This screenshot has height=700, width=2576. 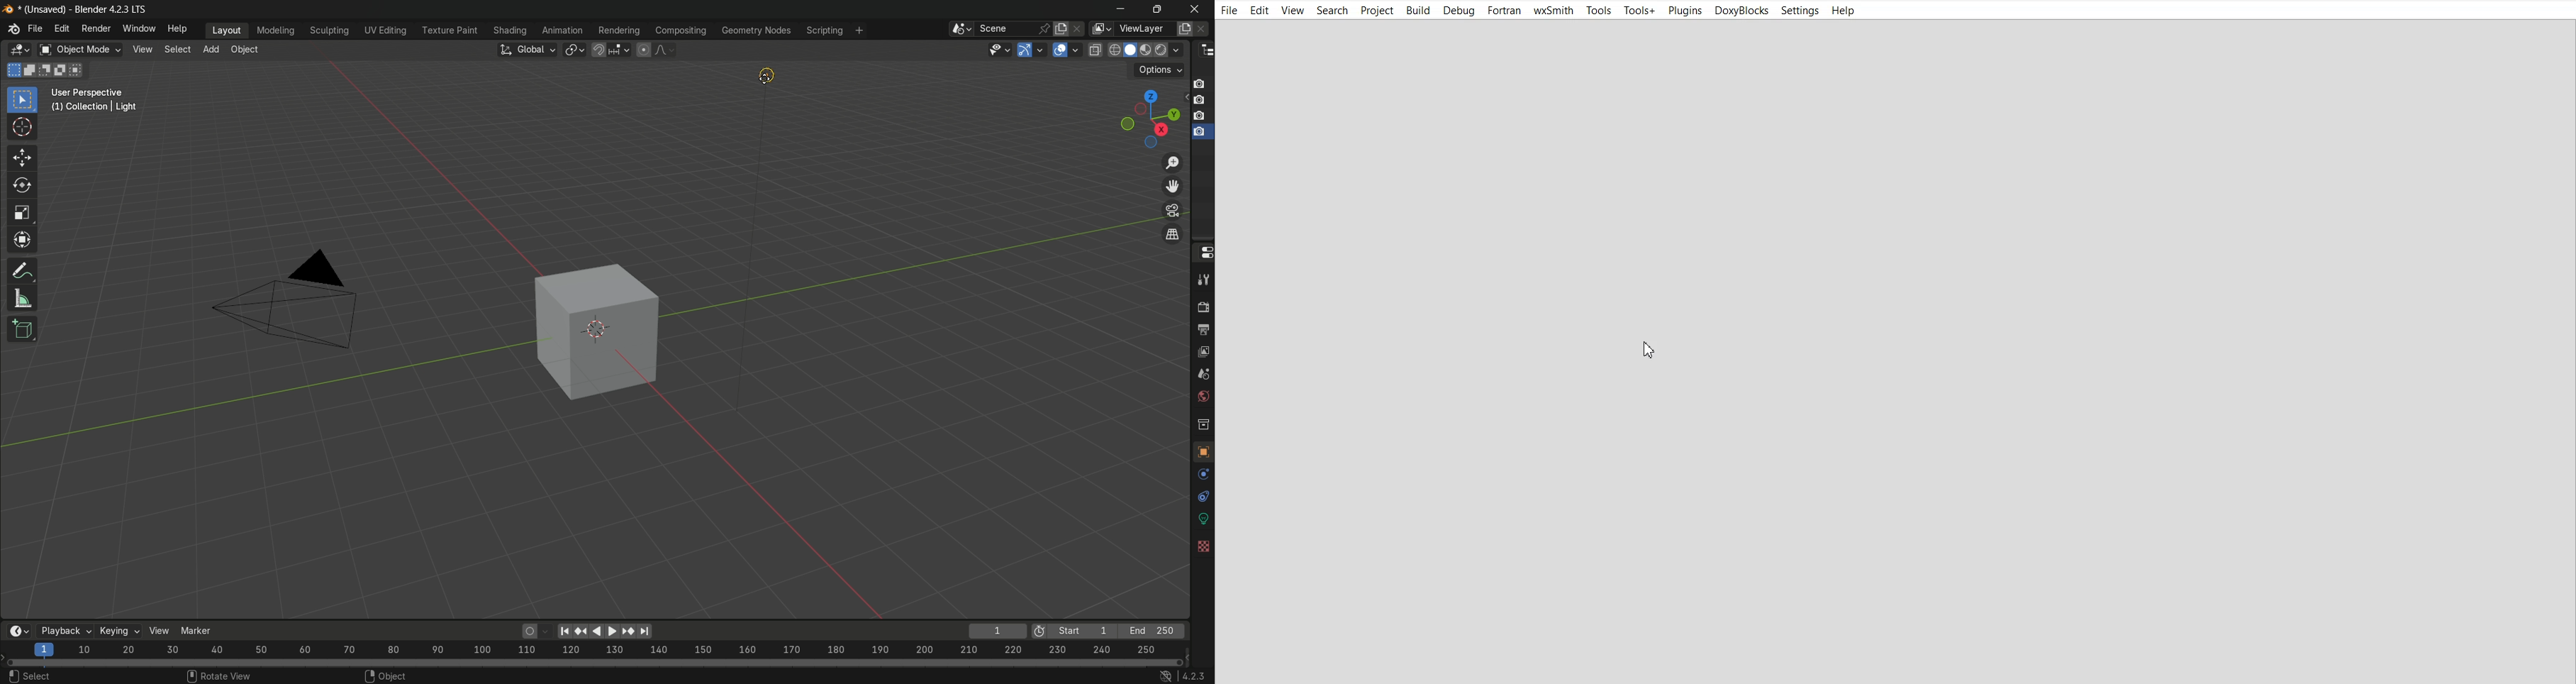 I want to click on constraints, so click(x=1203, y=542).